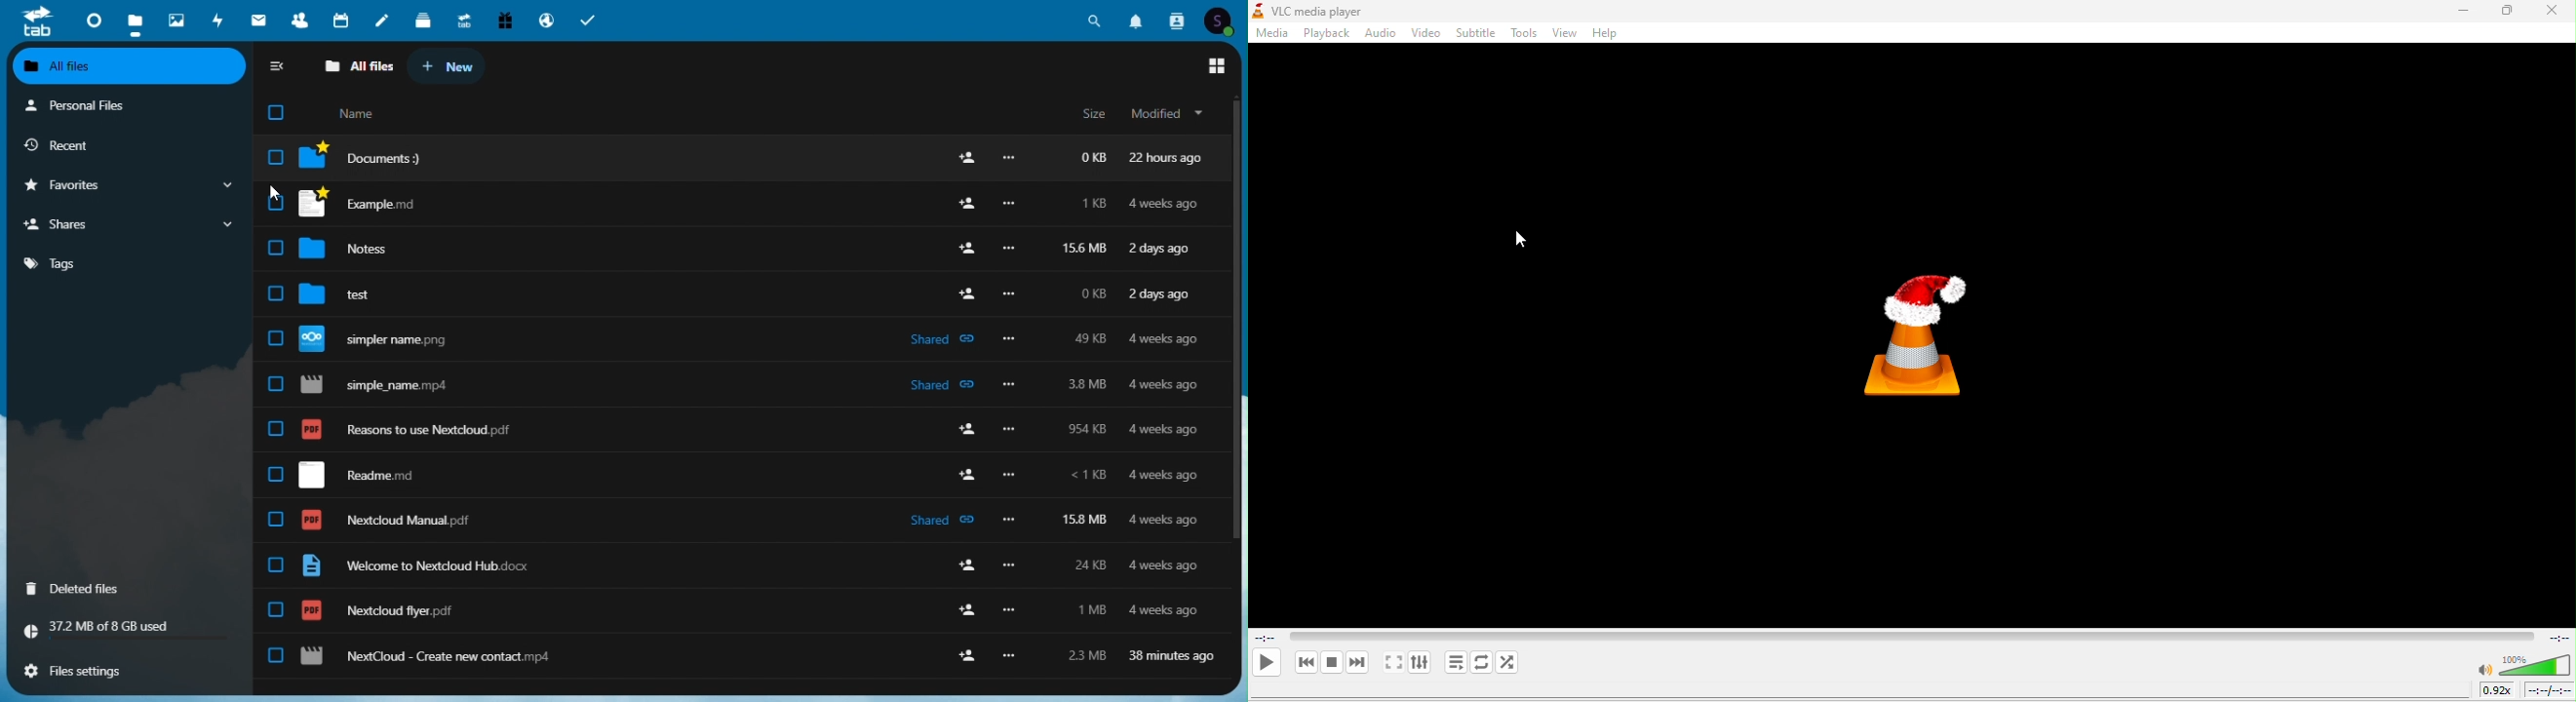 This screenshot has height=728, width=2576. Describe the element at coordinates (1092, 205) in the screenshot. I see `1kb` at that location.